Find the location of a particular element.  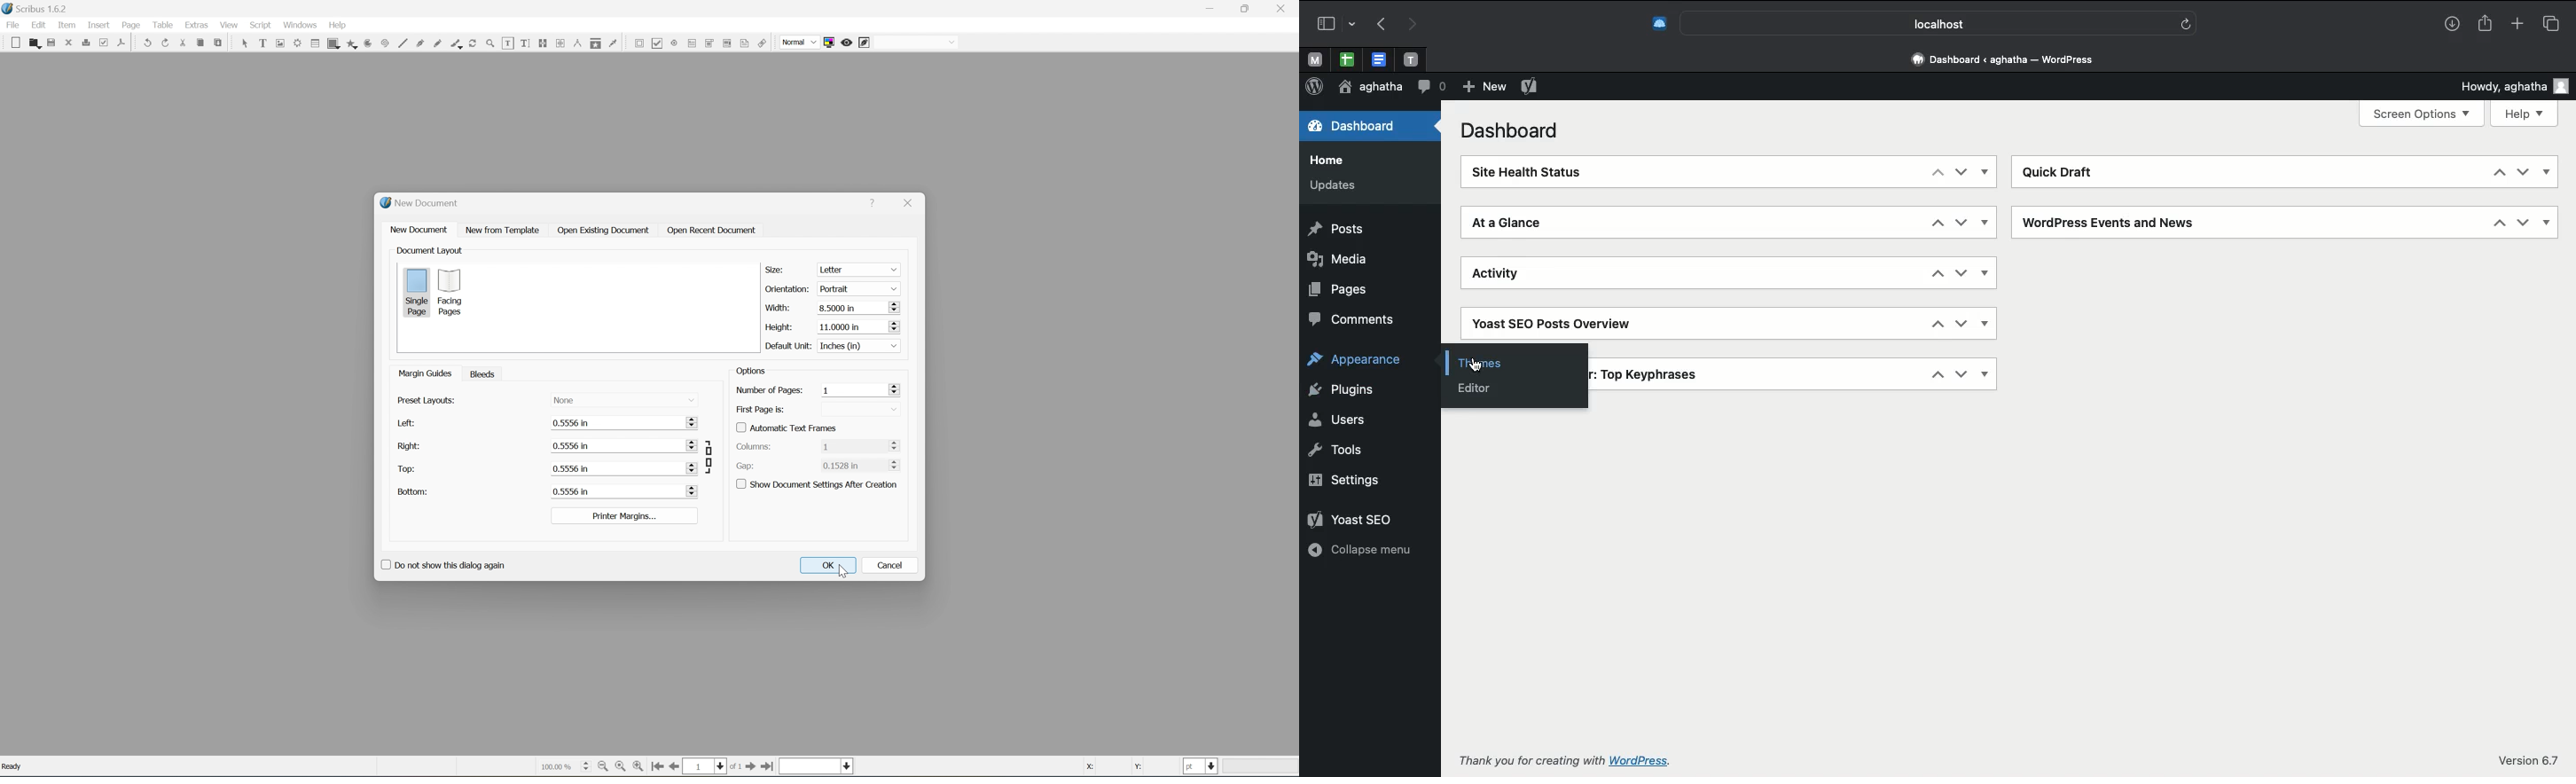

arc is located at coordinates (367, 43).